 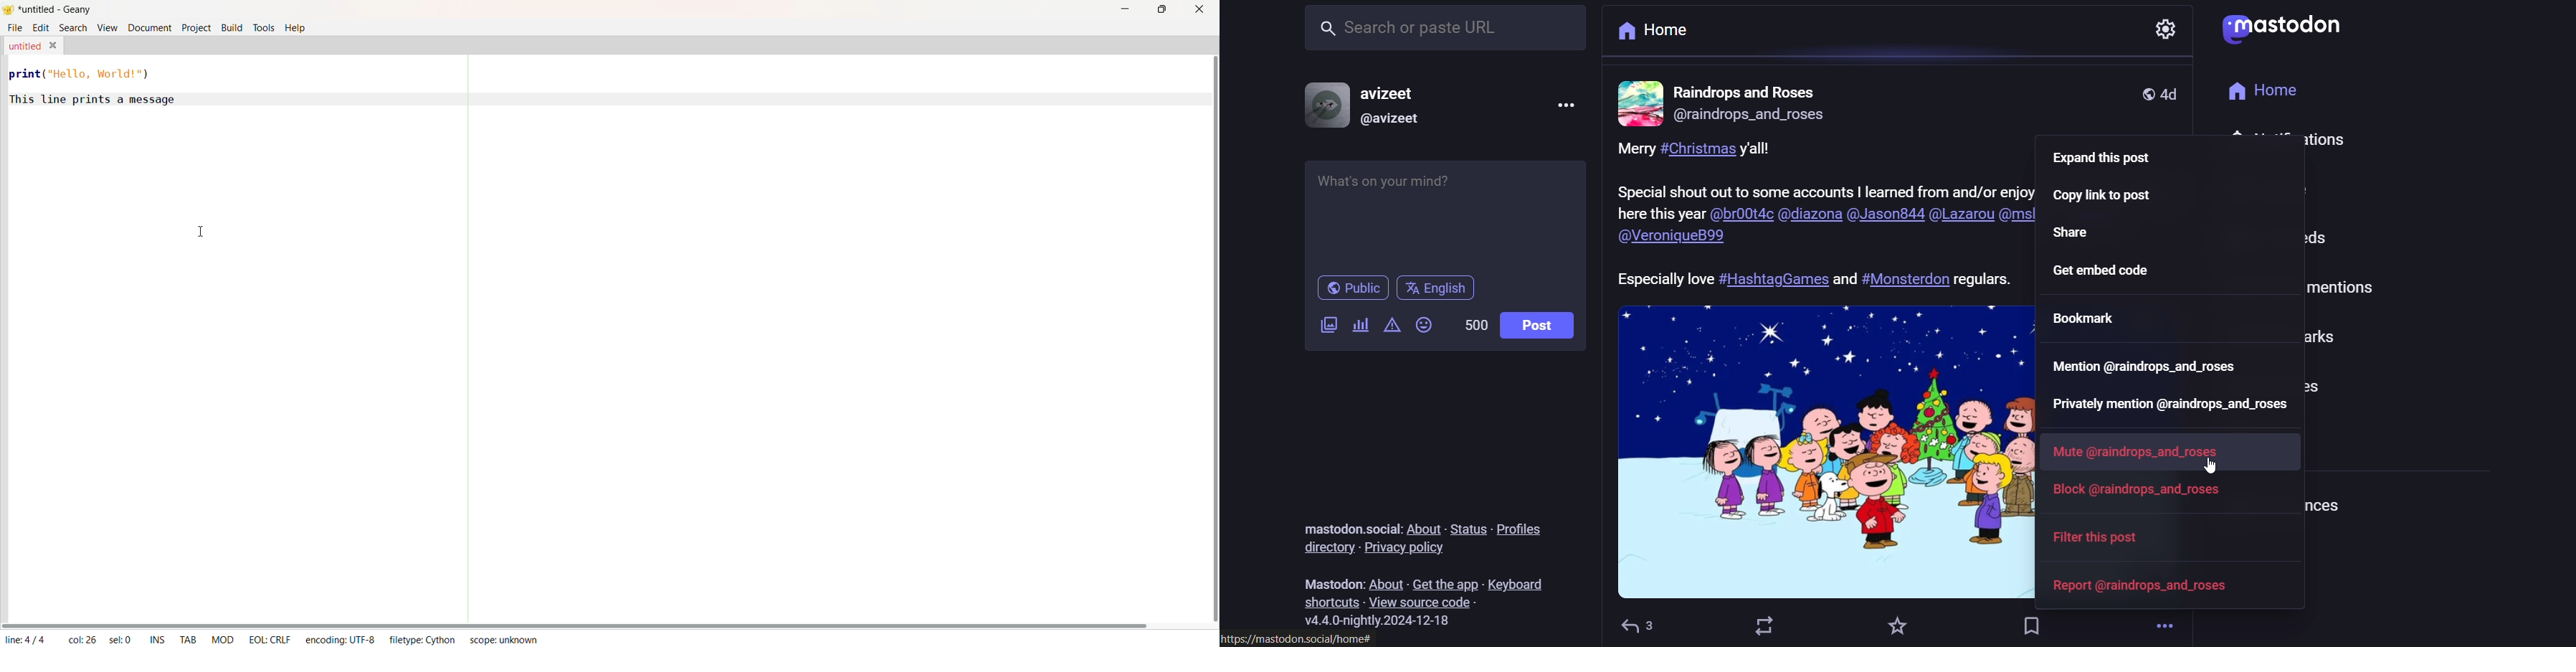 I want to click on Build, so click(x=229, y=27).